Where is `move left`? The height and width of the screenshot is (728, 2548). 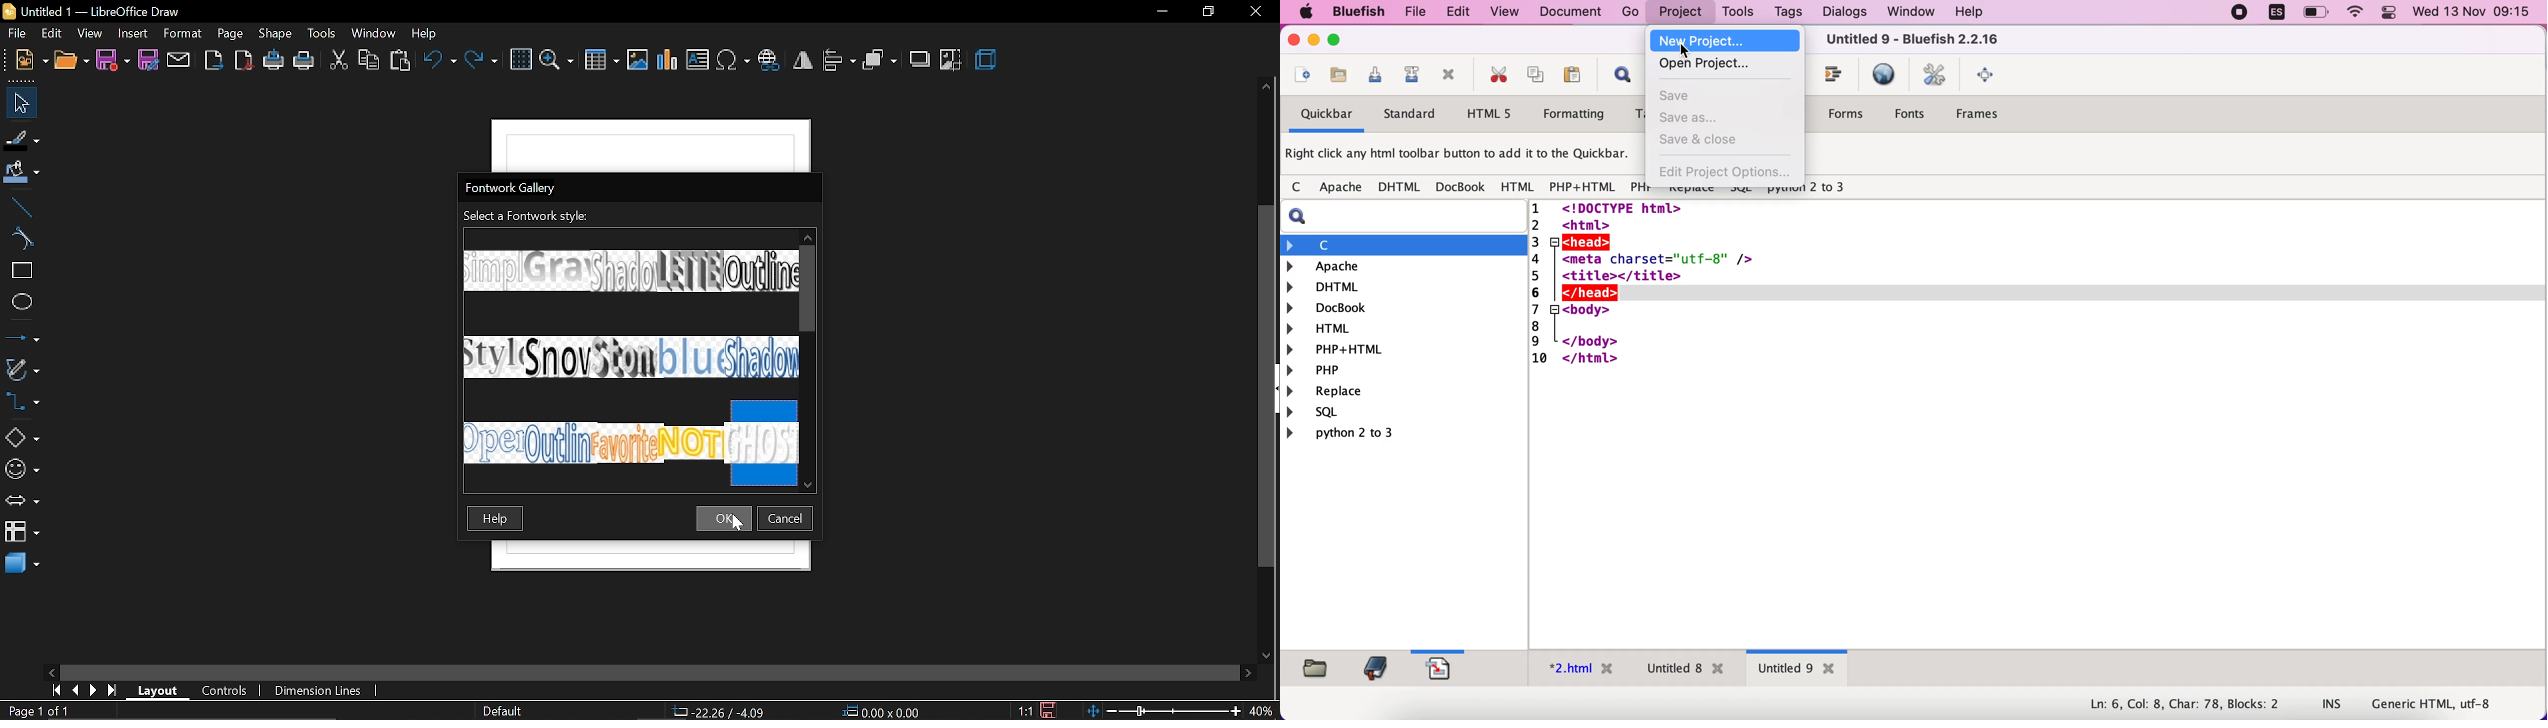 move left is located at coordinates (51, 672).